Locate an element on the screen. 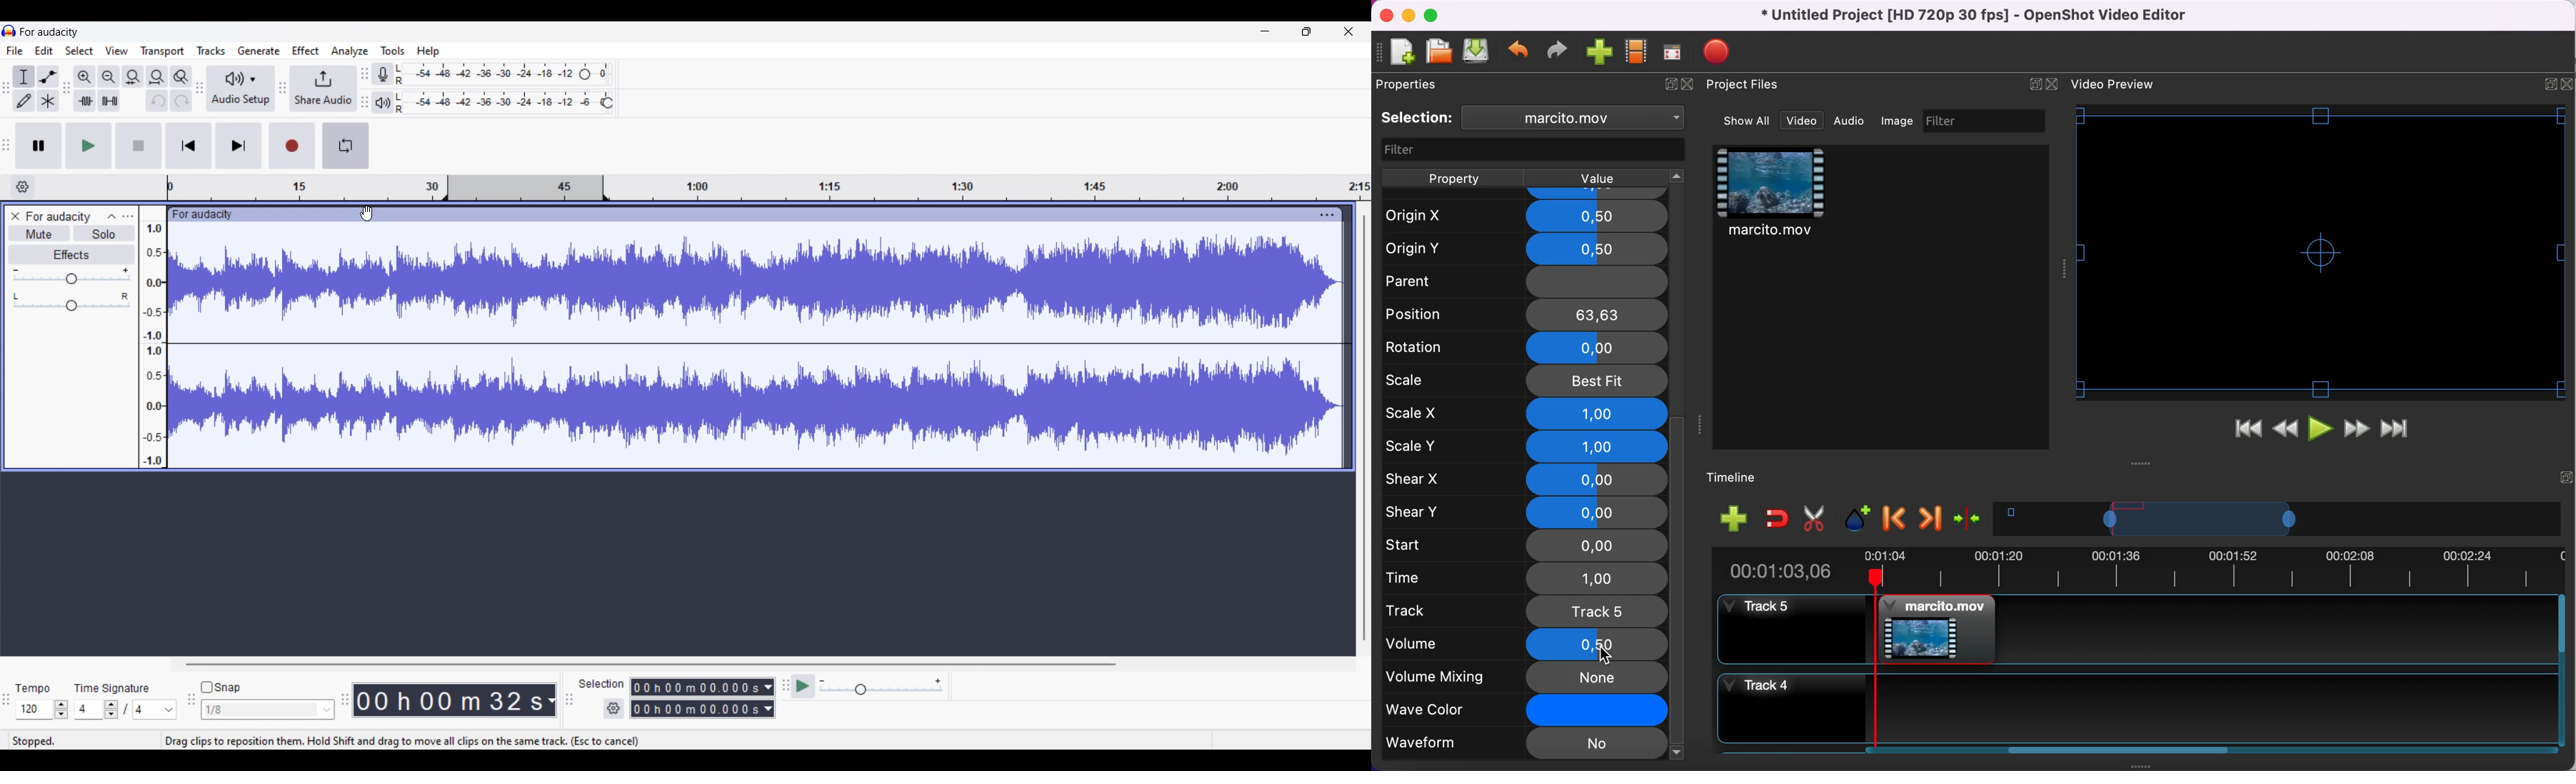 The image size is (2576, 784). Current timestamp of track is located at coordinates (448, 700).